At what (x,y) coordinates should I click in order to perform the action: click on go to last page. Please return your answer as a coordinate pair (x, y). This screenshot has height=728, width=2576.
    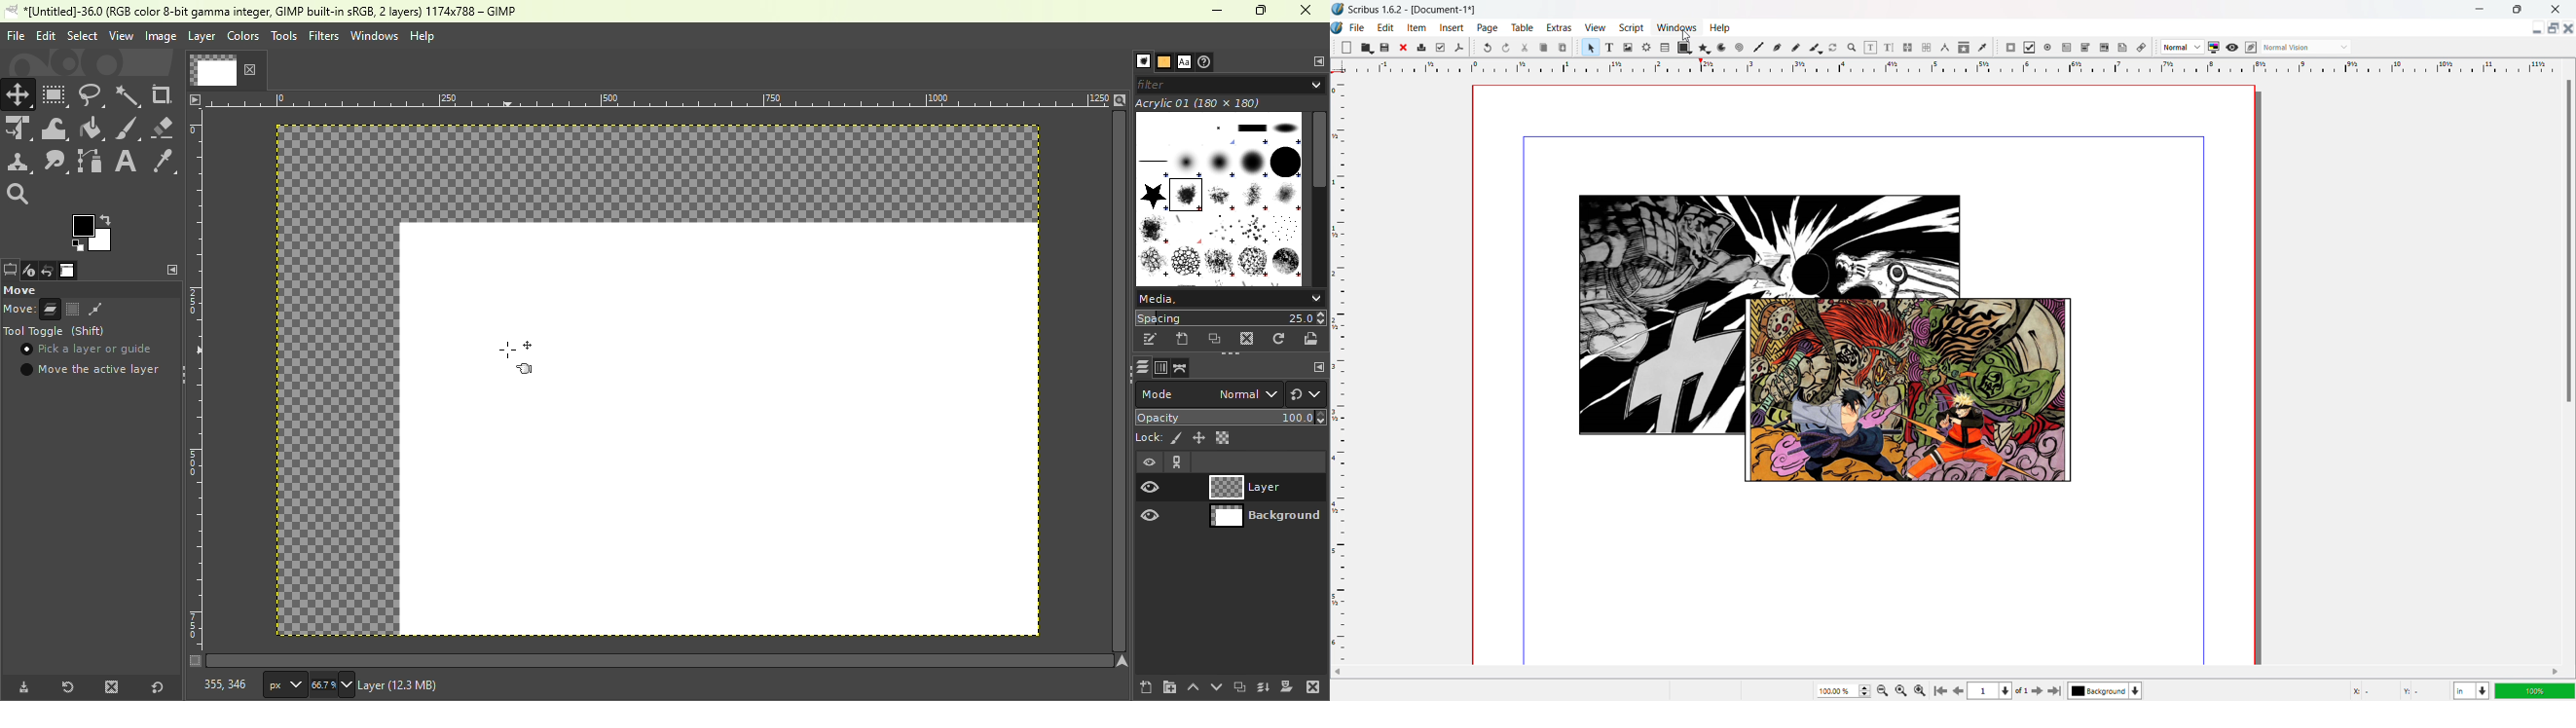
    Looking at the image, I should click on (2055, 691).